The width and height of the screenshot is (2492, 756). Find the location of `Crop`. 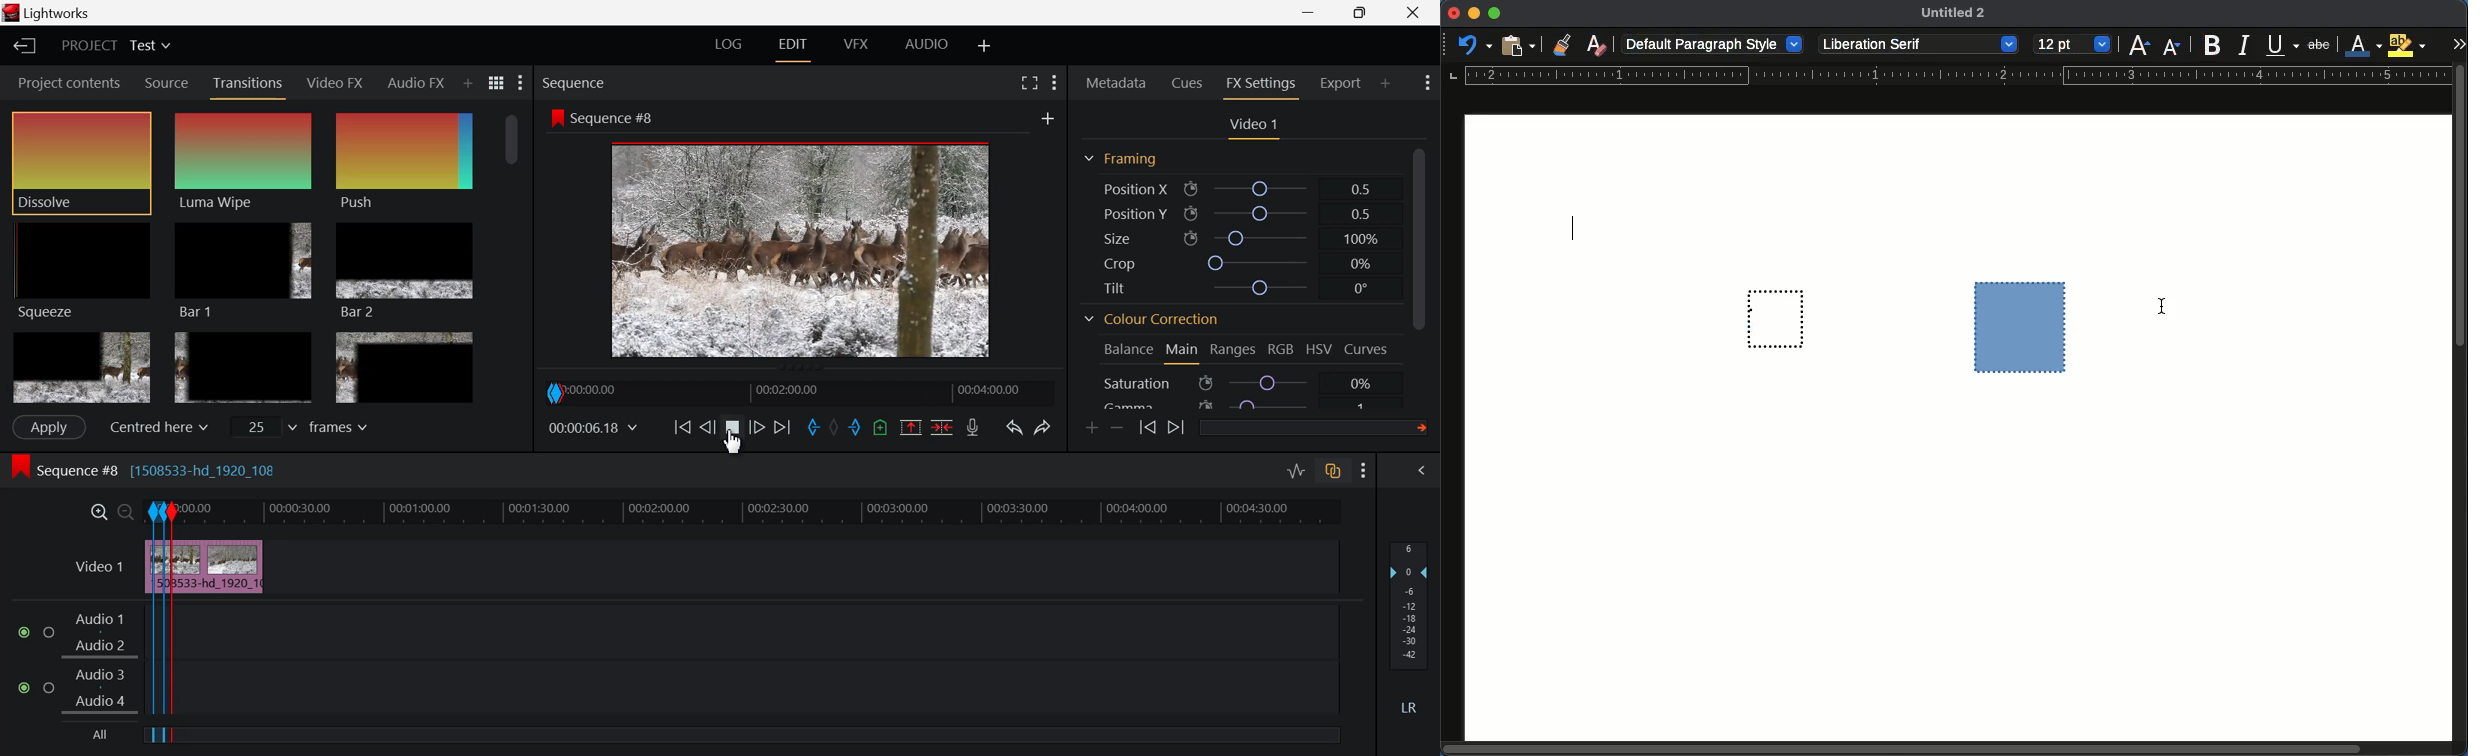

Crop is located at coordinates (1238, 262).